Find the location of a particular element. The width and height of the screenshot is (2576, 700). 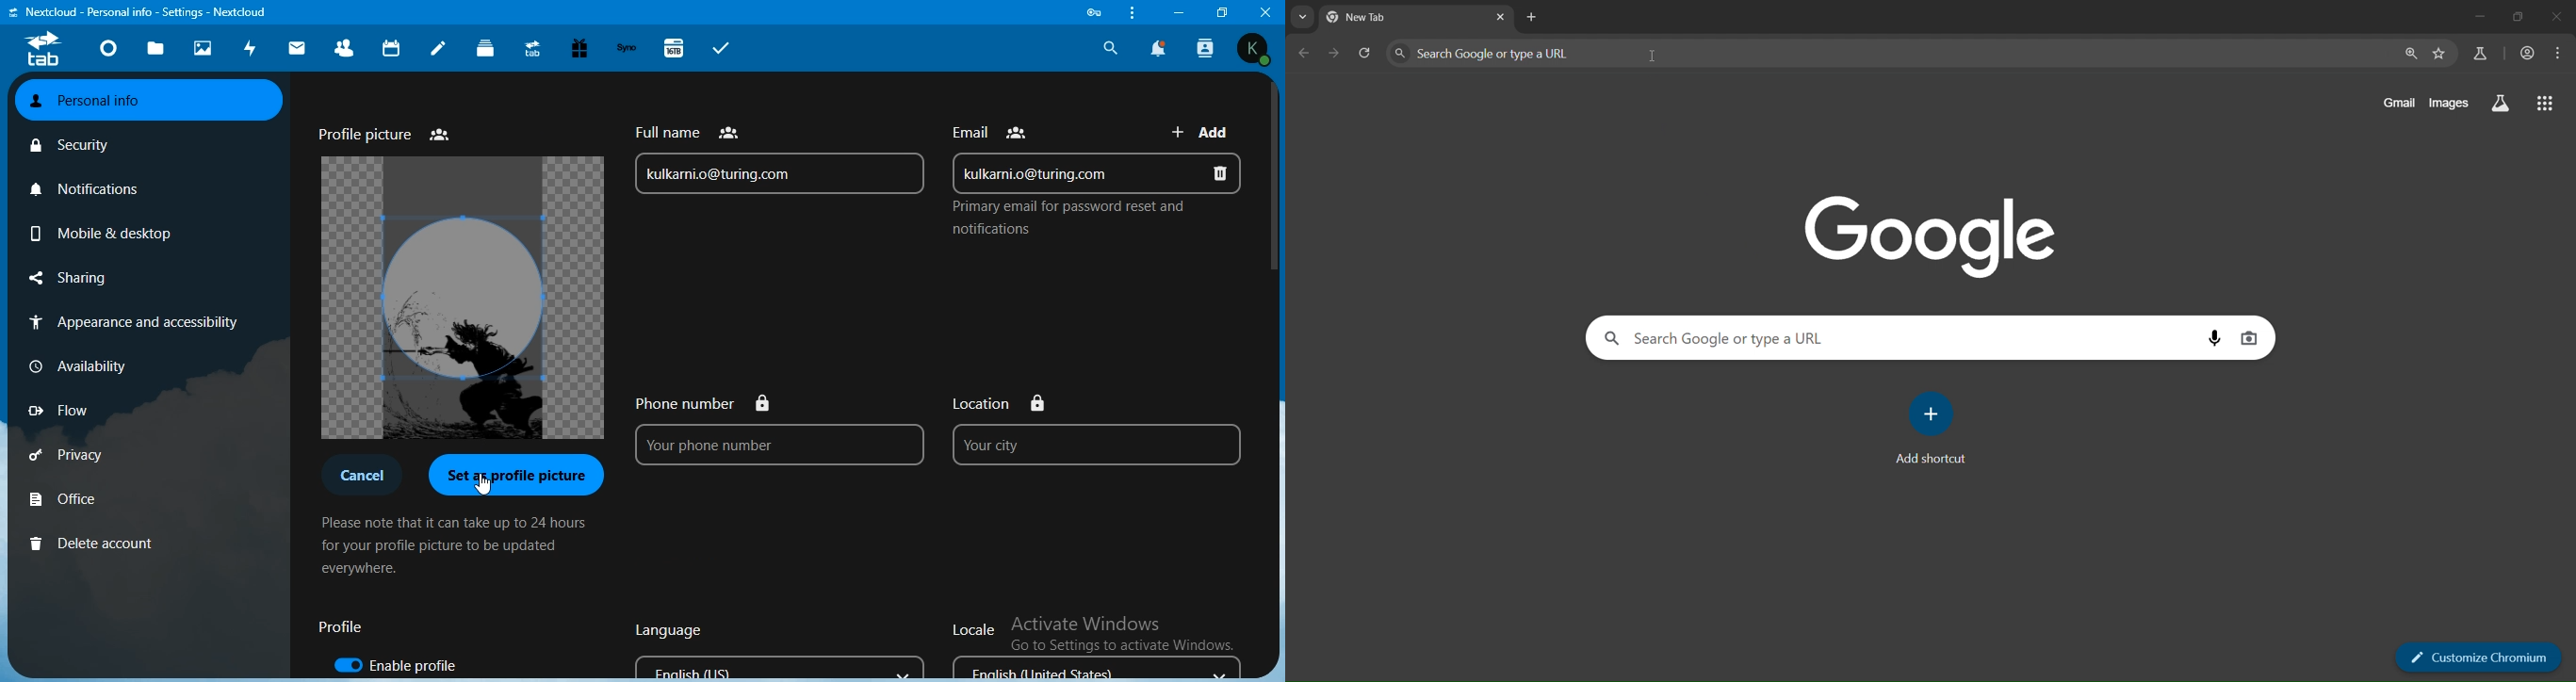

notification is located at coordinates (1159, 48).